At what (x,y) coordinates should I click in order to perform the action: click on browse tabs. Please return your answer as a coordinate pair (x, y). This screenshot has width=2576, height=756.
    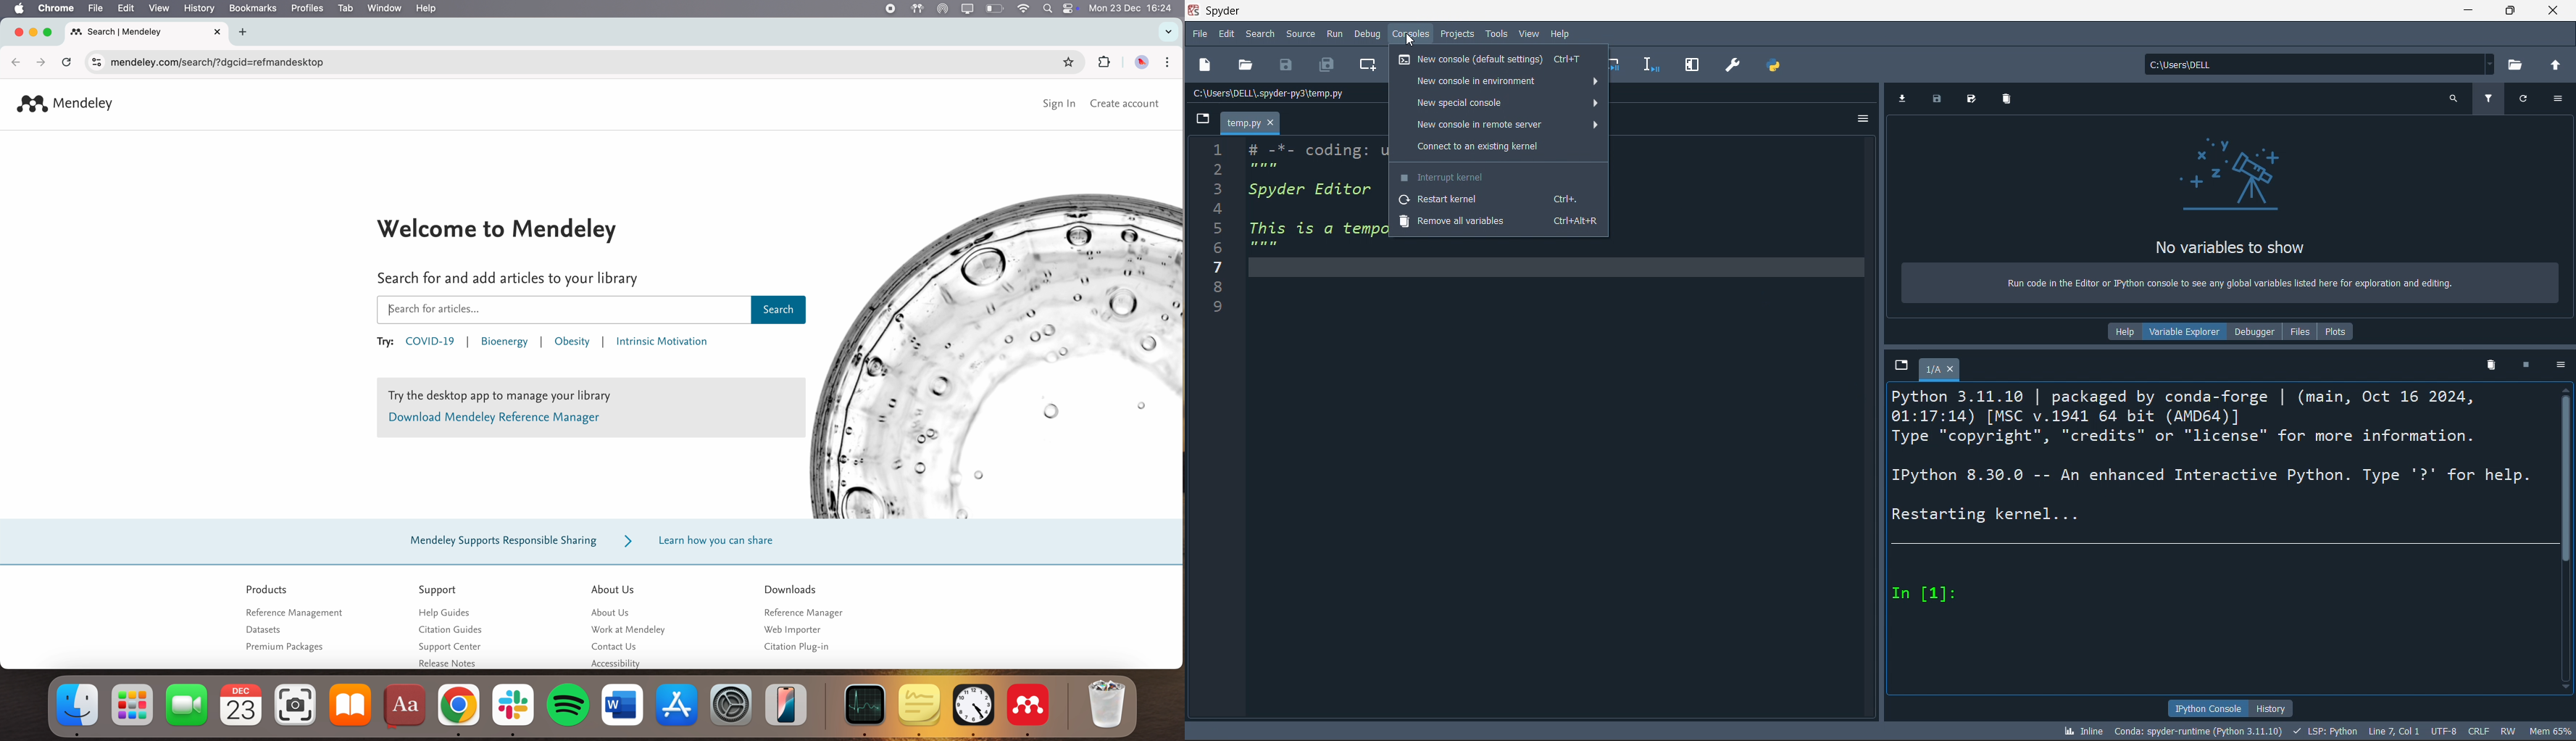
    Looking at the image, I should click on (1199, 121).